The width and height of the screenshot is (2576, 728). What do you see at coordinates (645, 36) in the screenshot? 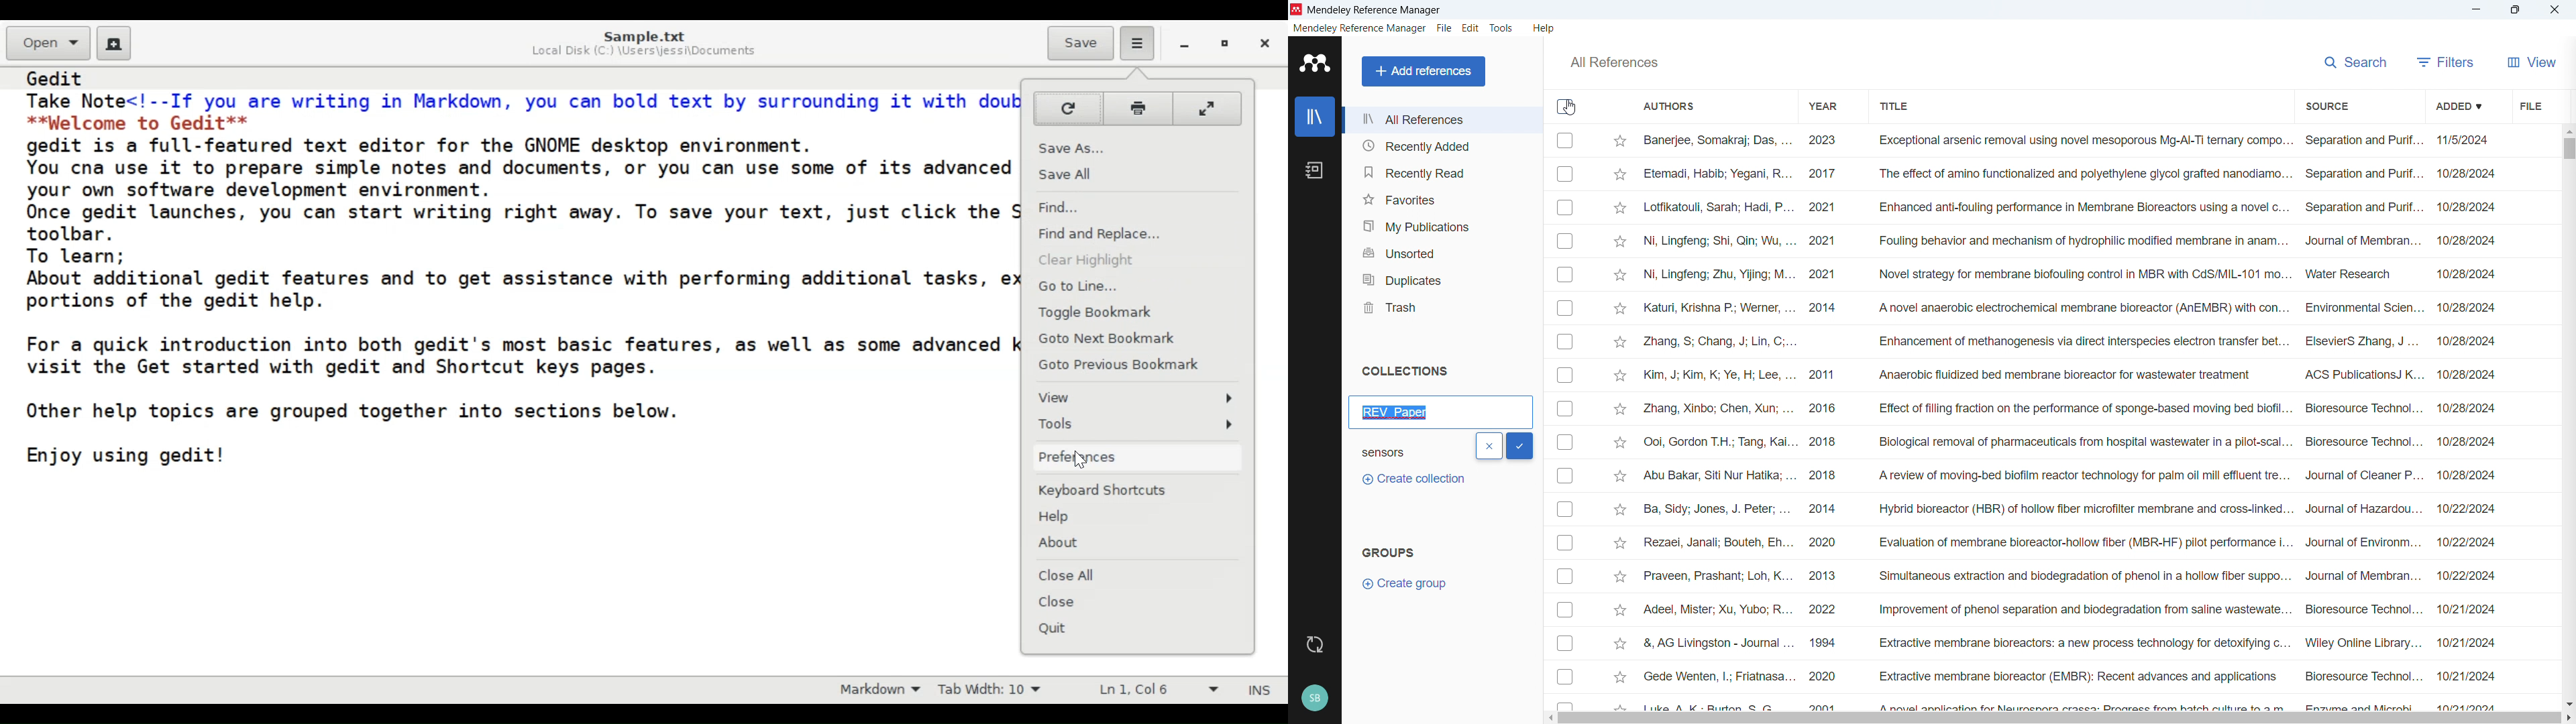
I see `Sample.txt` at bounding box center [645, 36].